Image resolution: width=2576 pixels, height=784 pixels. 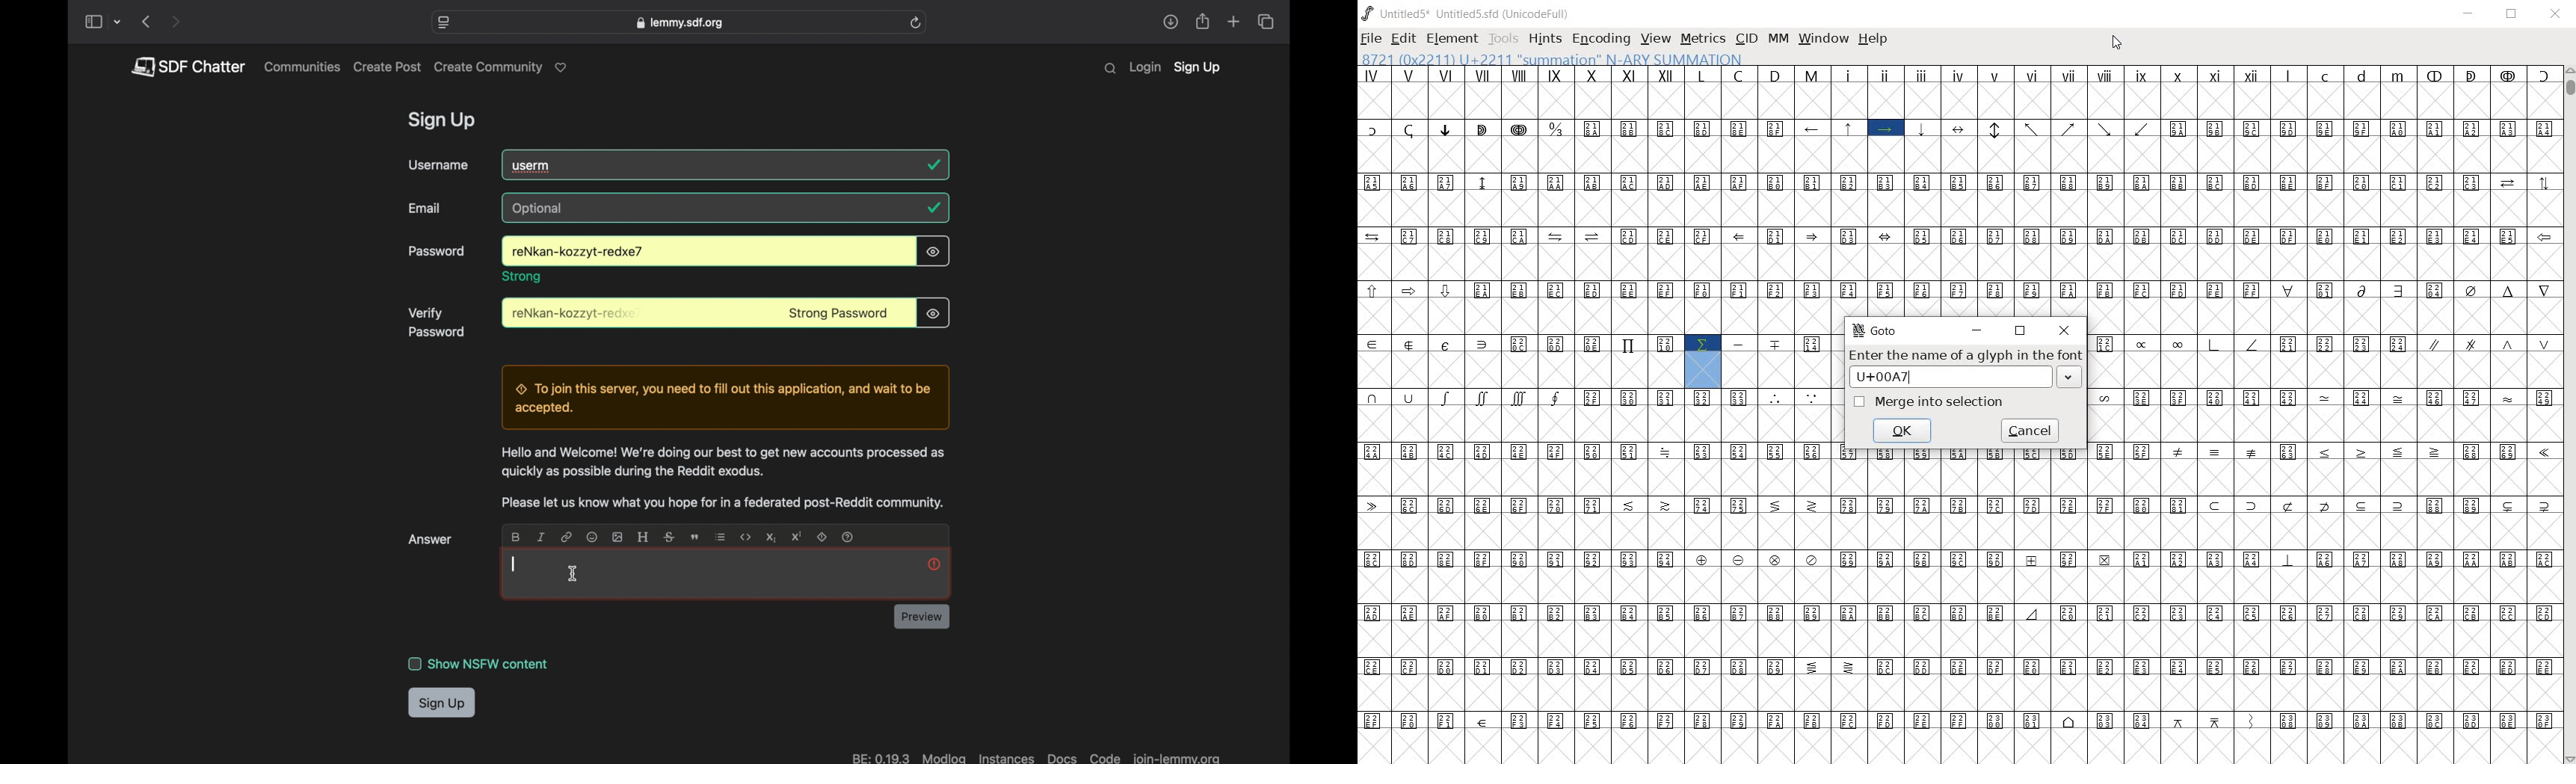 I want to click on show sidebar, so click(x=93, y=23).